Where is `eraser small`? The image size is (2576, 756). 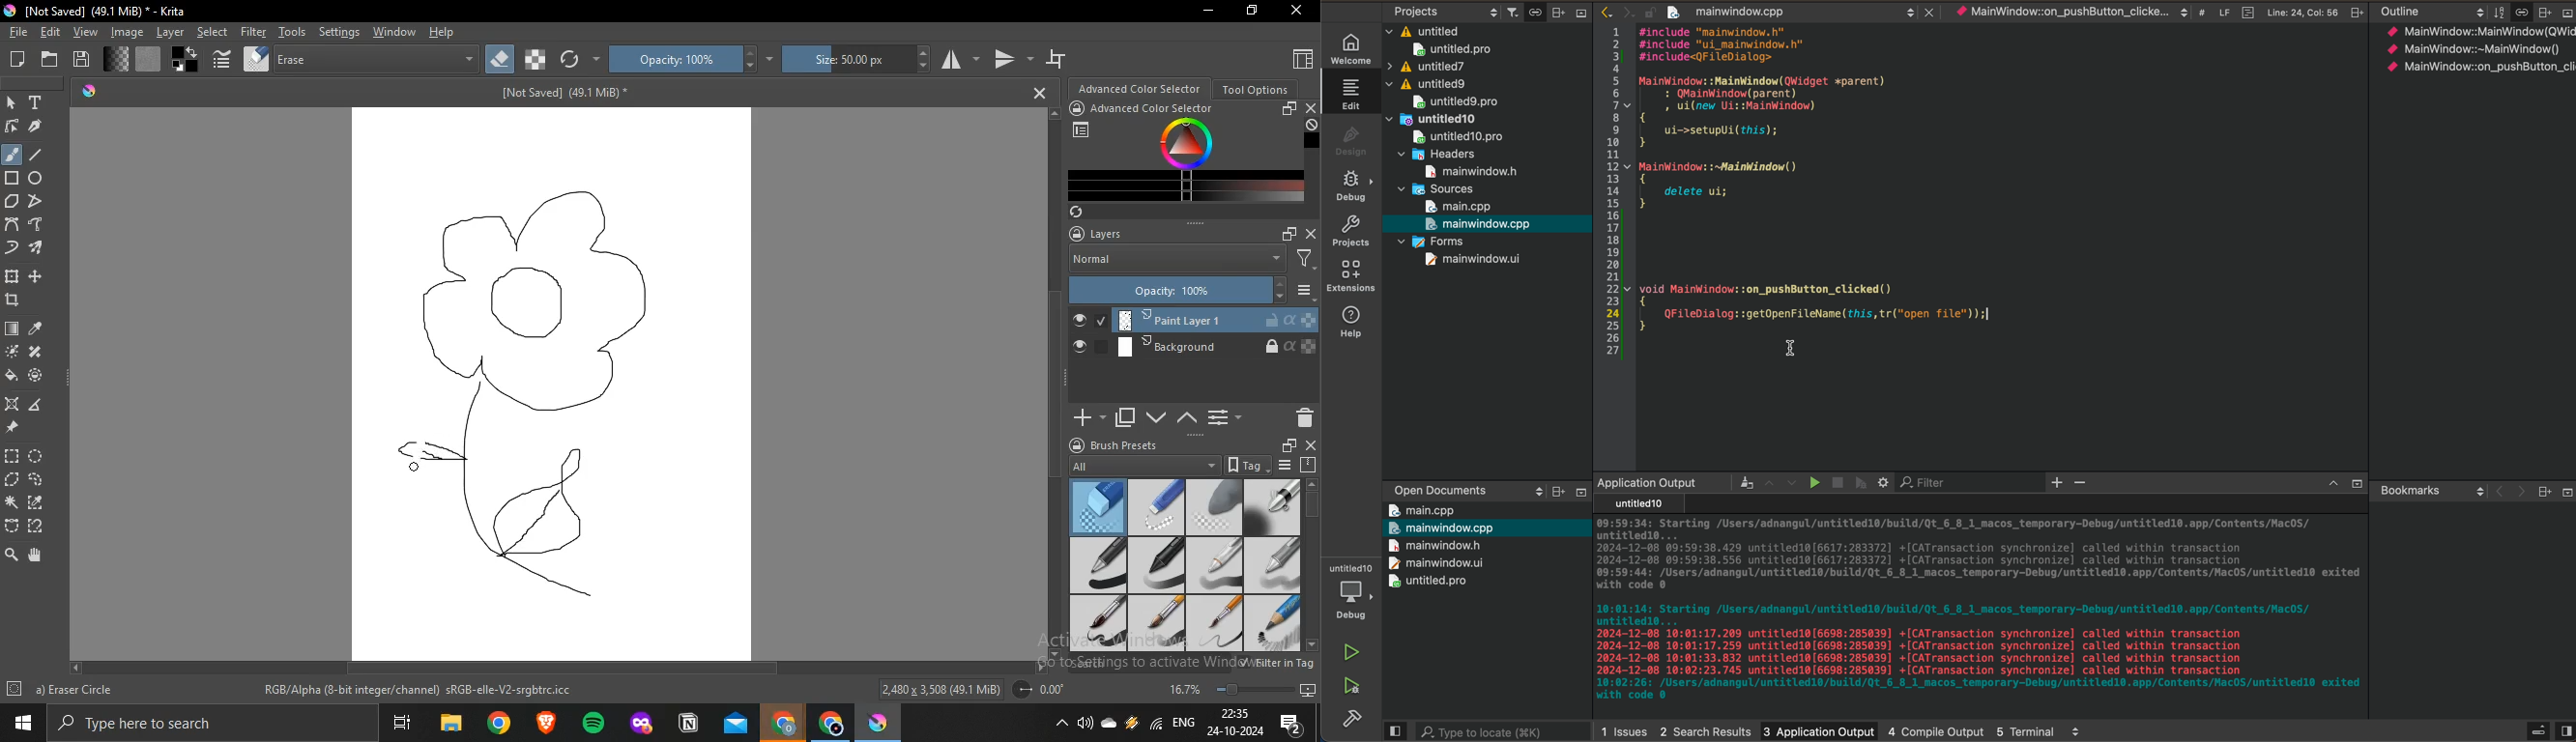 eraser small is located at coordinates (1156, 506).